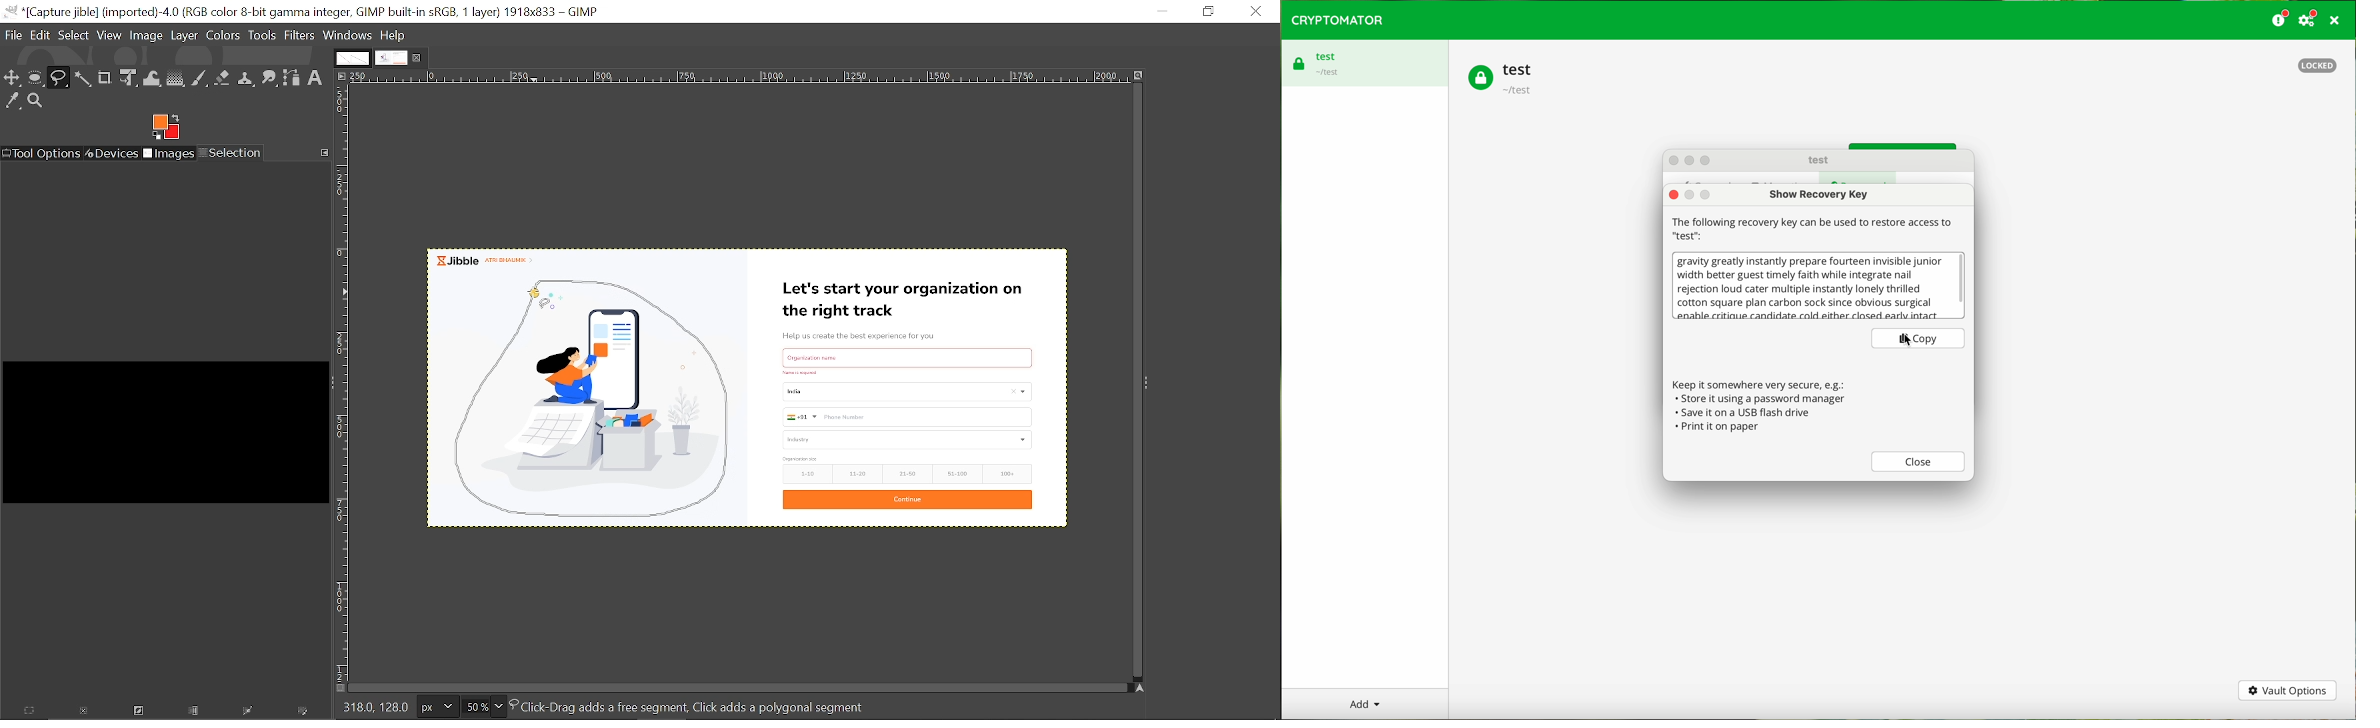 This screenshot has height=728, width=2380. Describe the element at coordinates (419, 61) in the screenshot. I see `Close current tab` at that location.